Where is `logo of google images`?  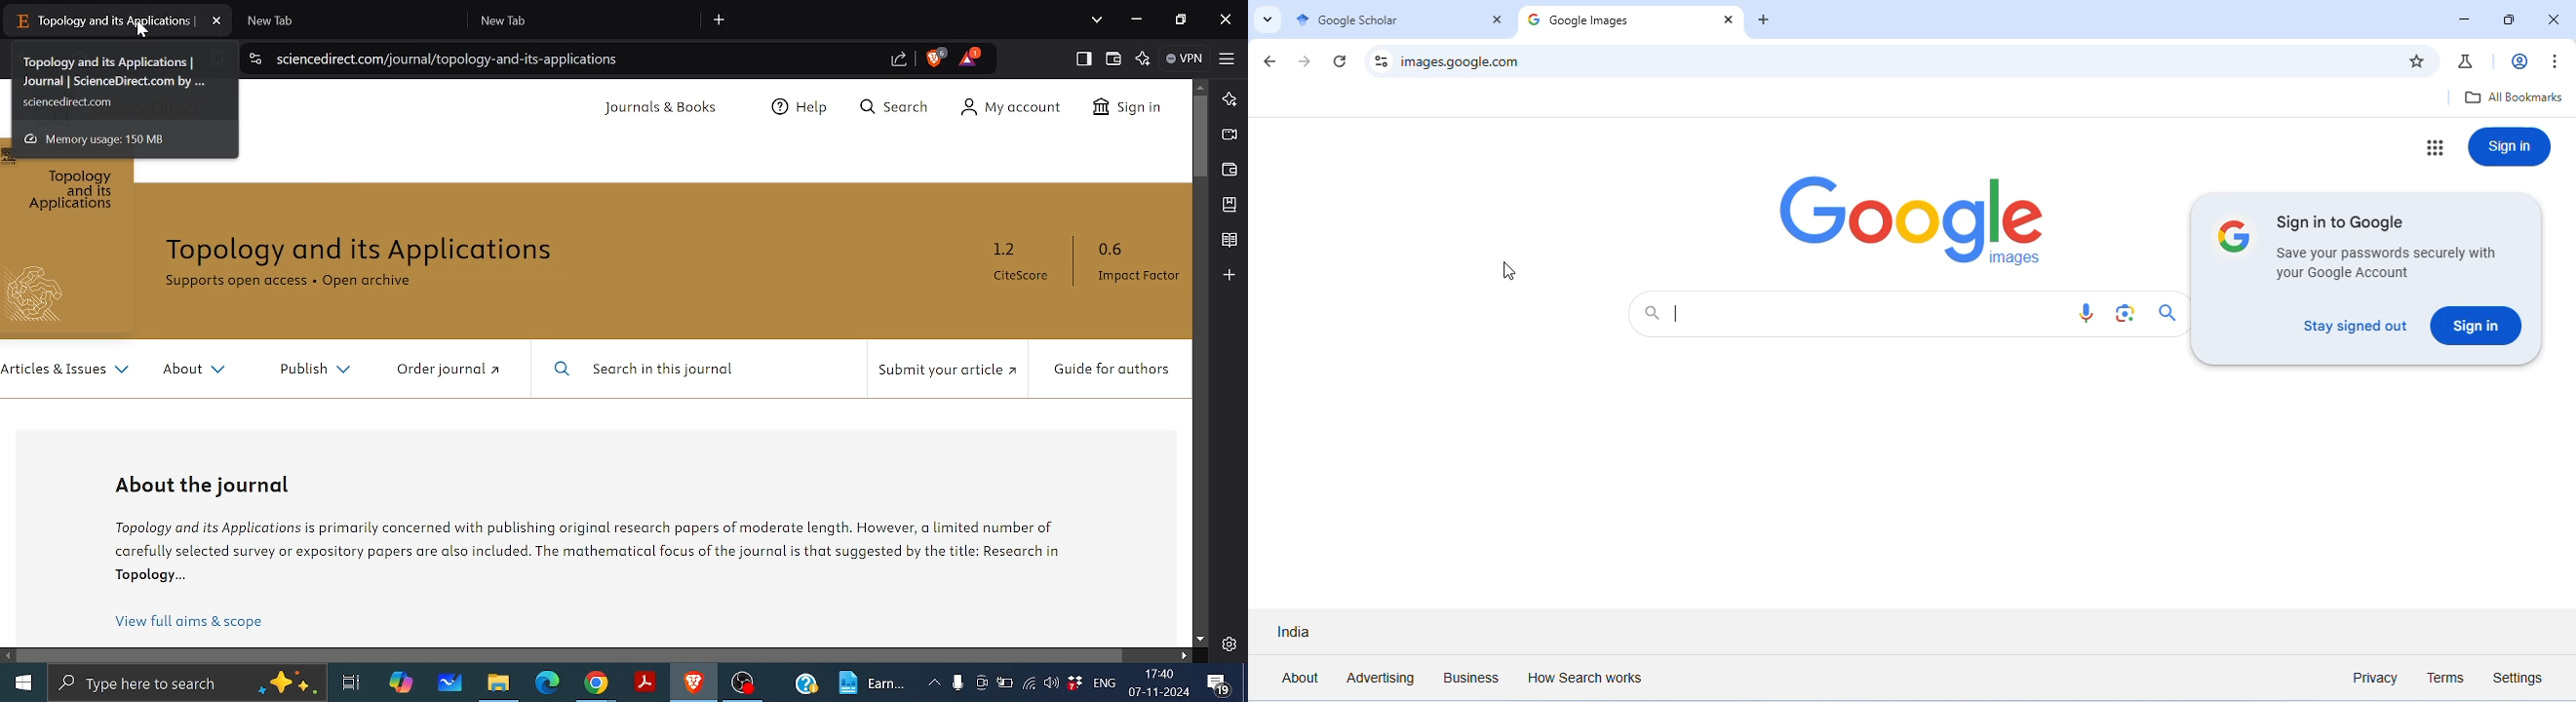
logo of google images is located at coordinates (1919, 222).